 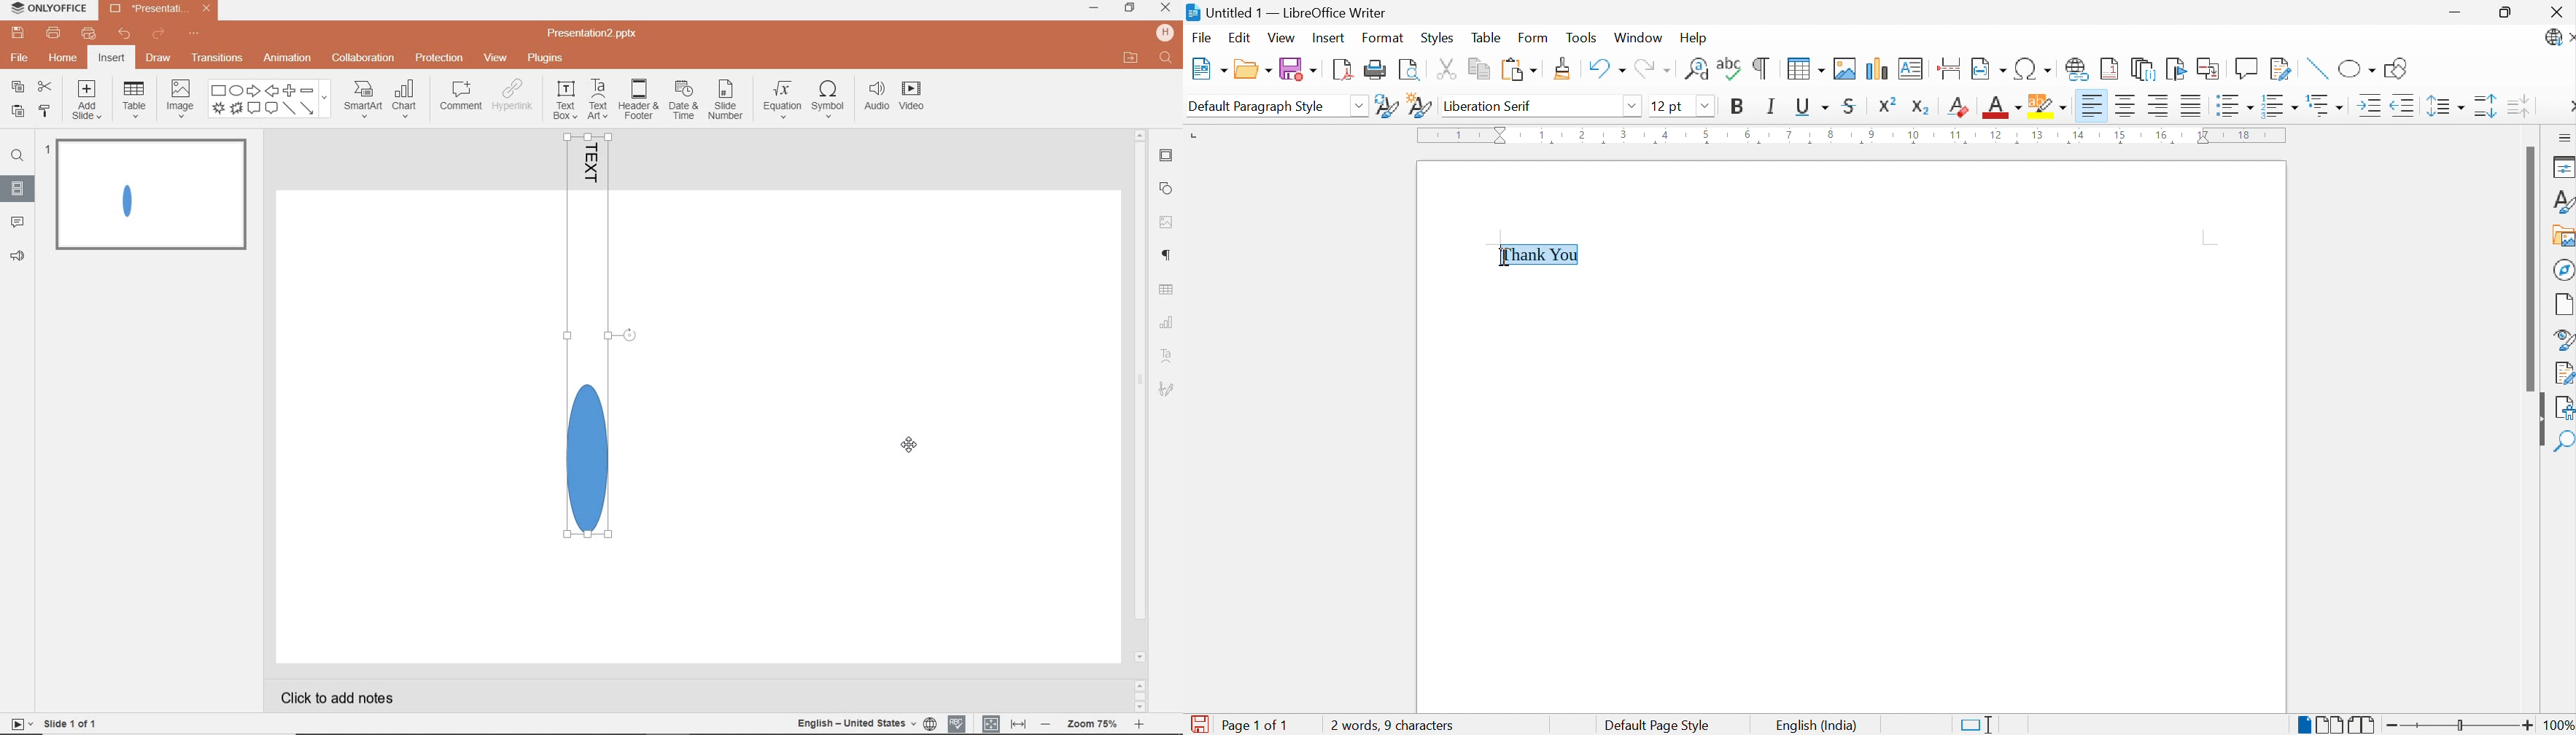 I want to click on FIND, so click(x=15, y=158).